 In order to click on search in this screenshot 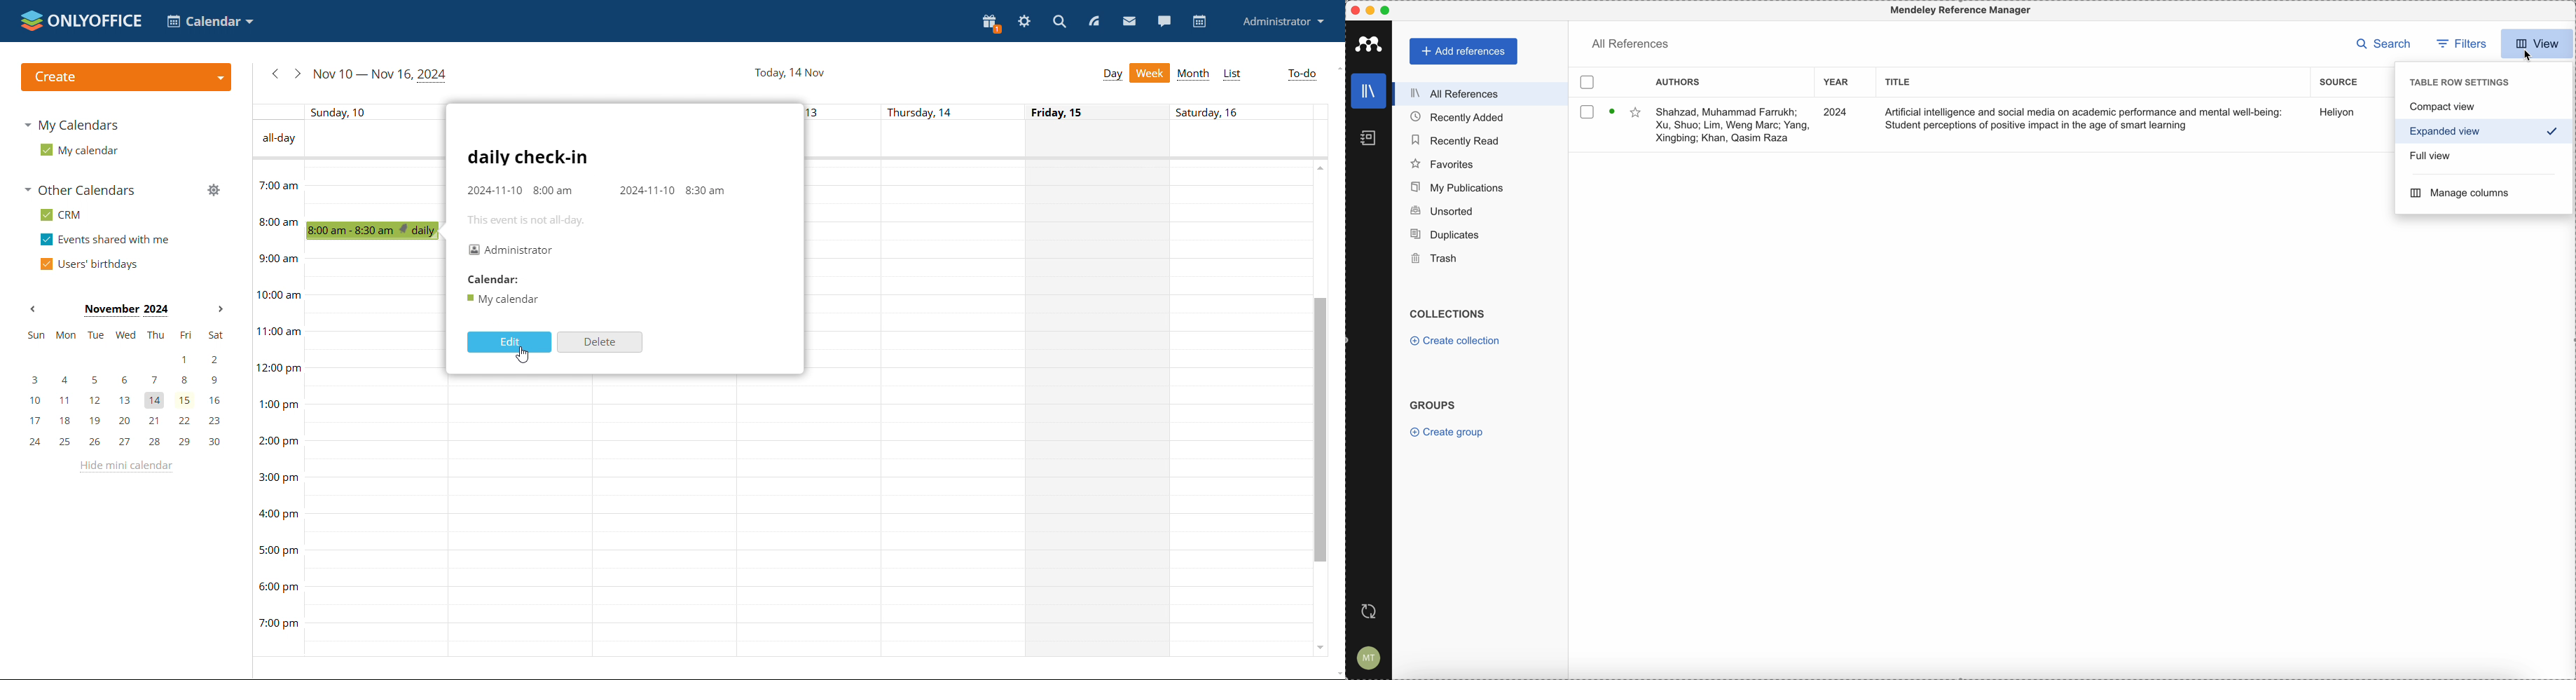, I will do `click(2381, 44)`.